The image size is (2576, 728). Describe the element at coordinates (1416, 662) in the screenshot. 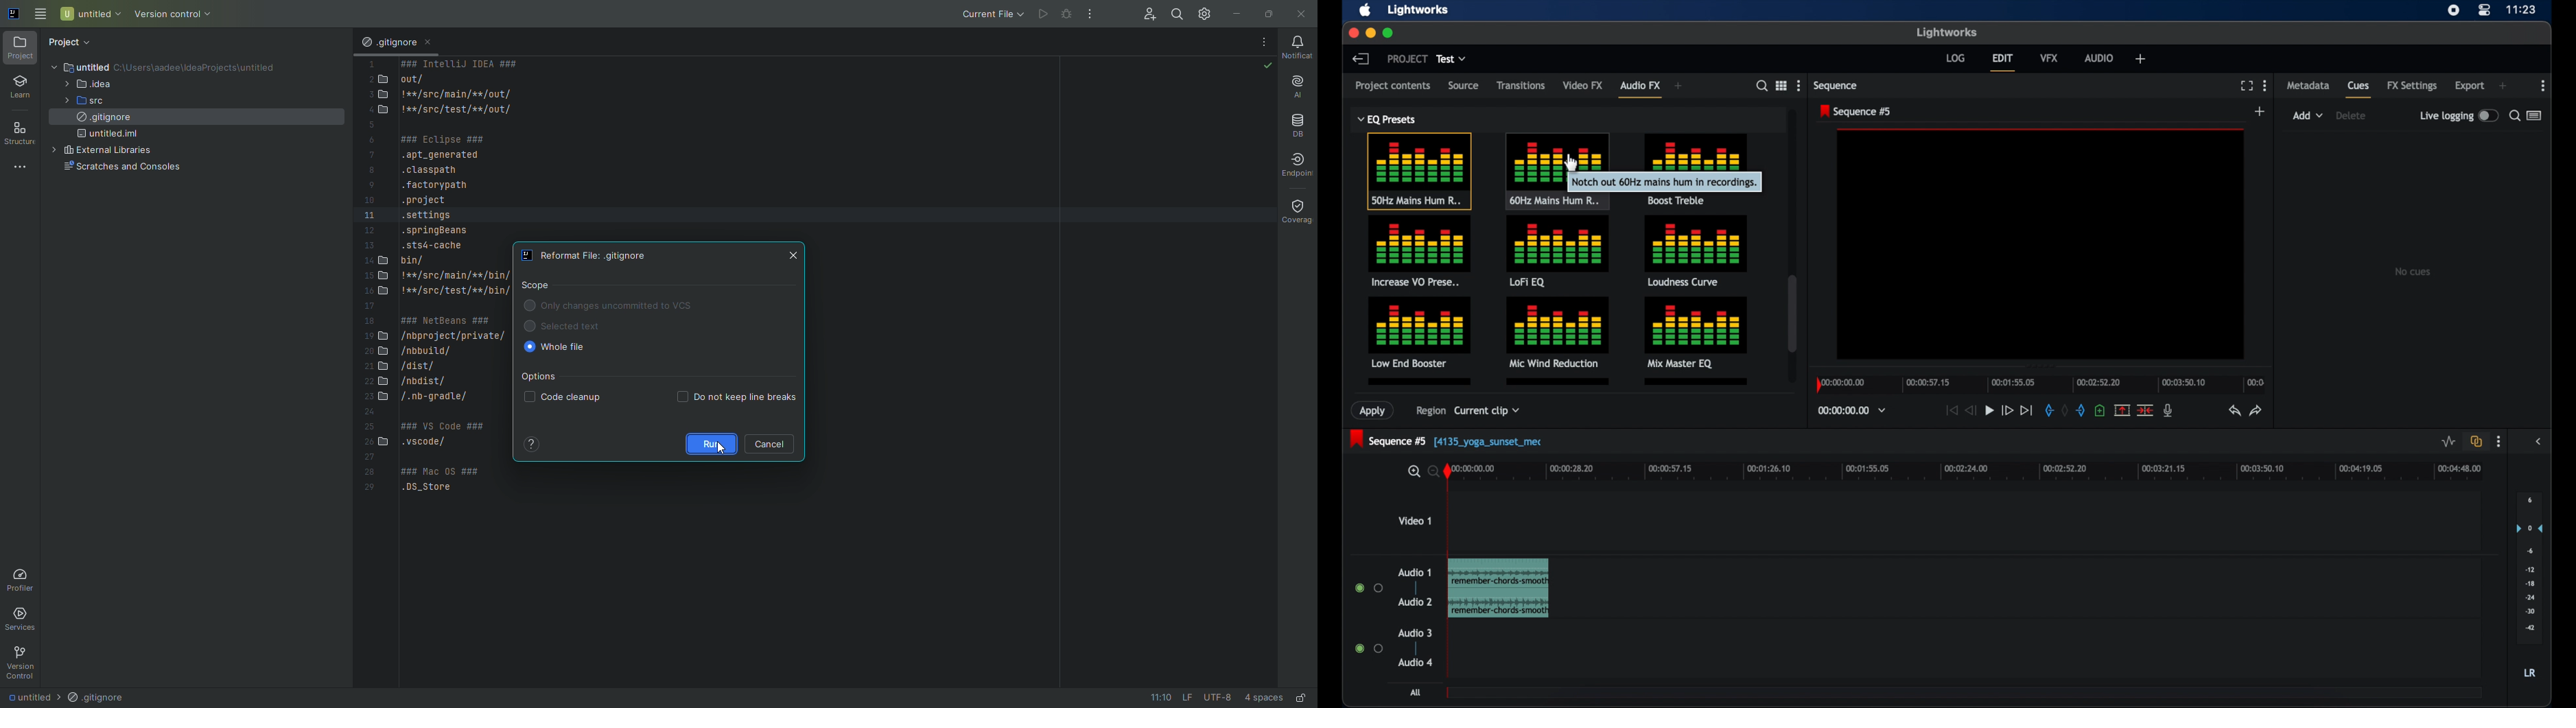

I see `audio 4` at that location.